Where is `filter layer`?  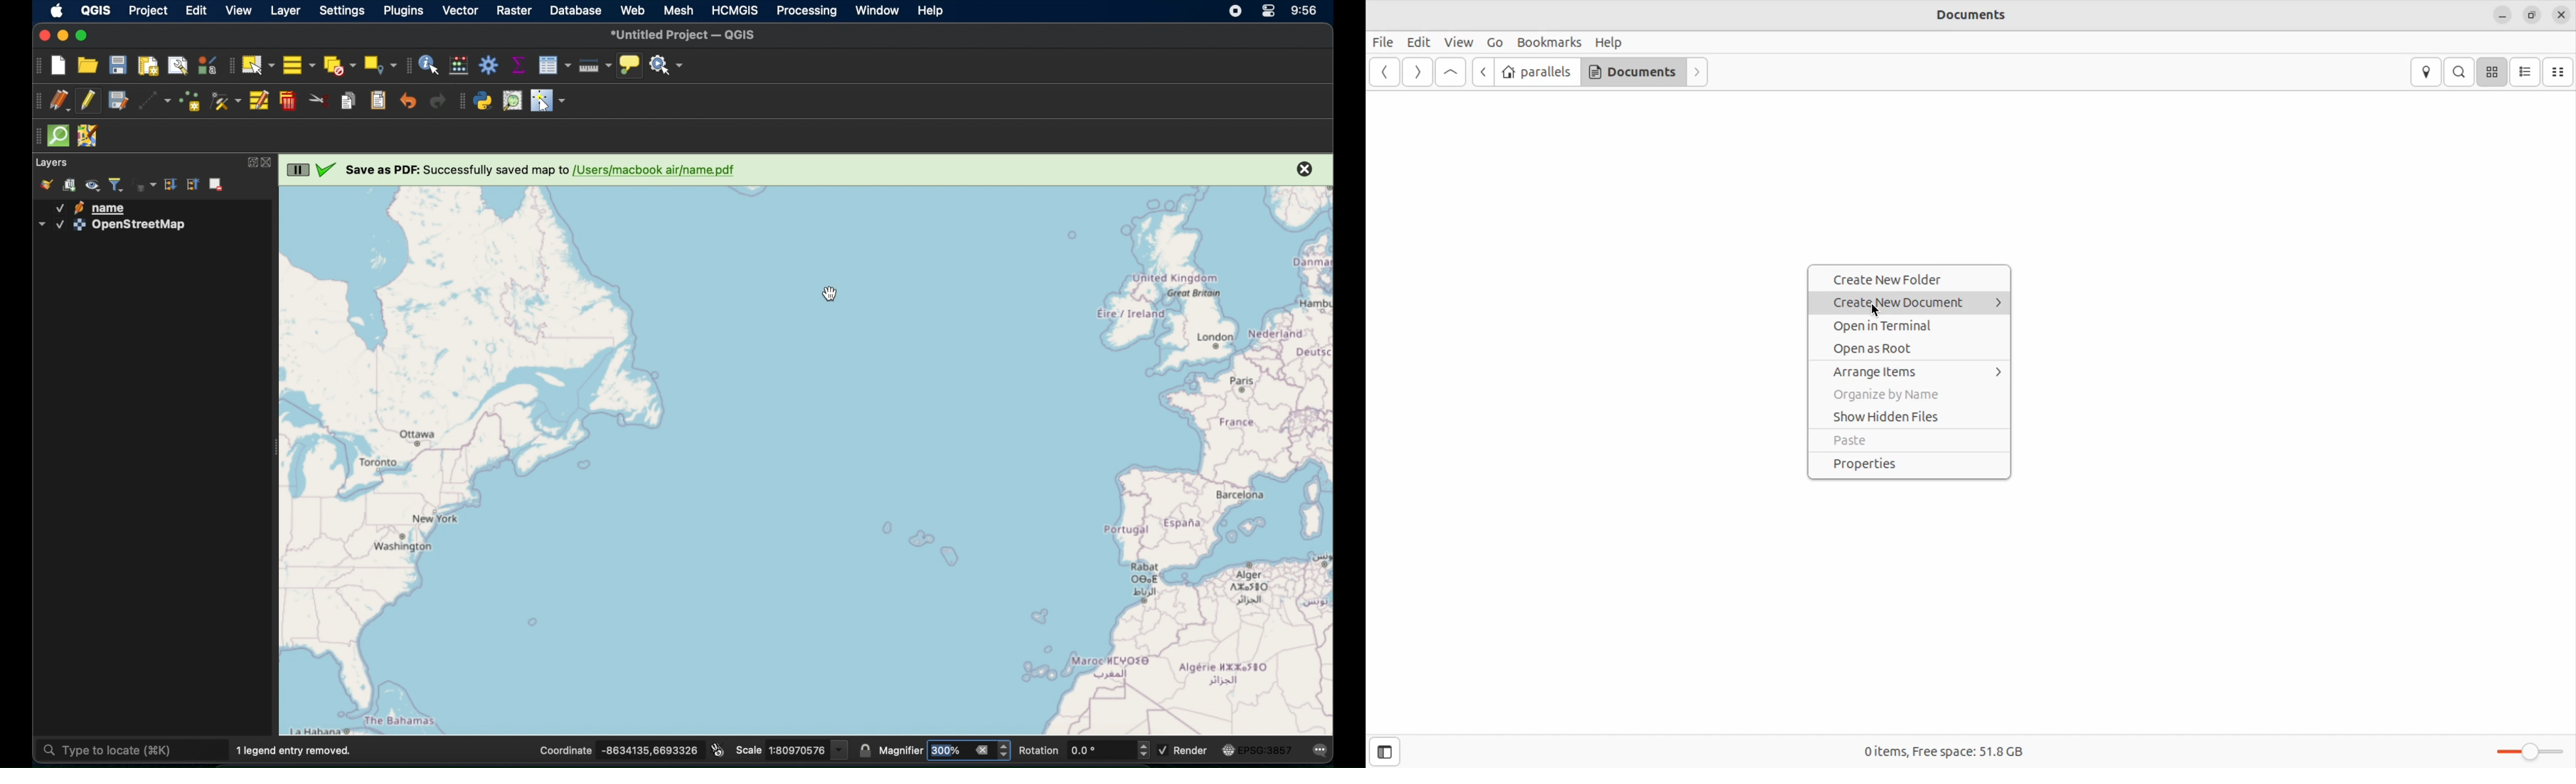
filter layer is located at coordinates (116, 184).